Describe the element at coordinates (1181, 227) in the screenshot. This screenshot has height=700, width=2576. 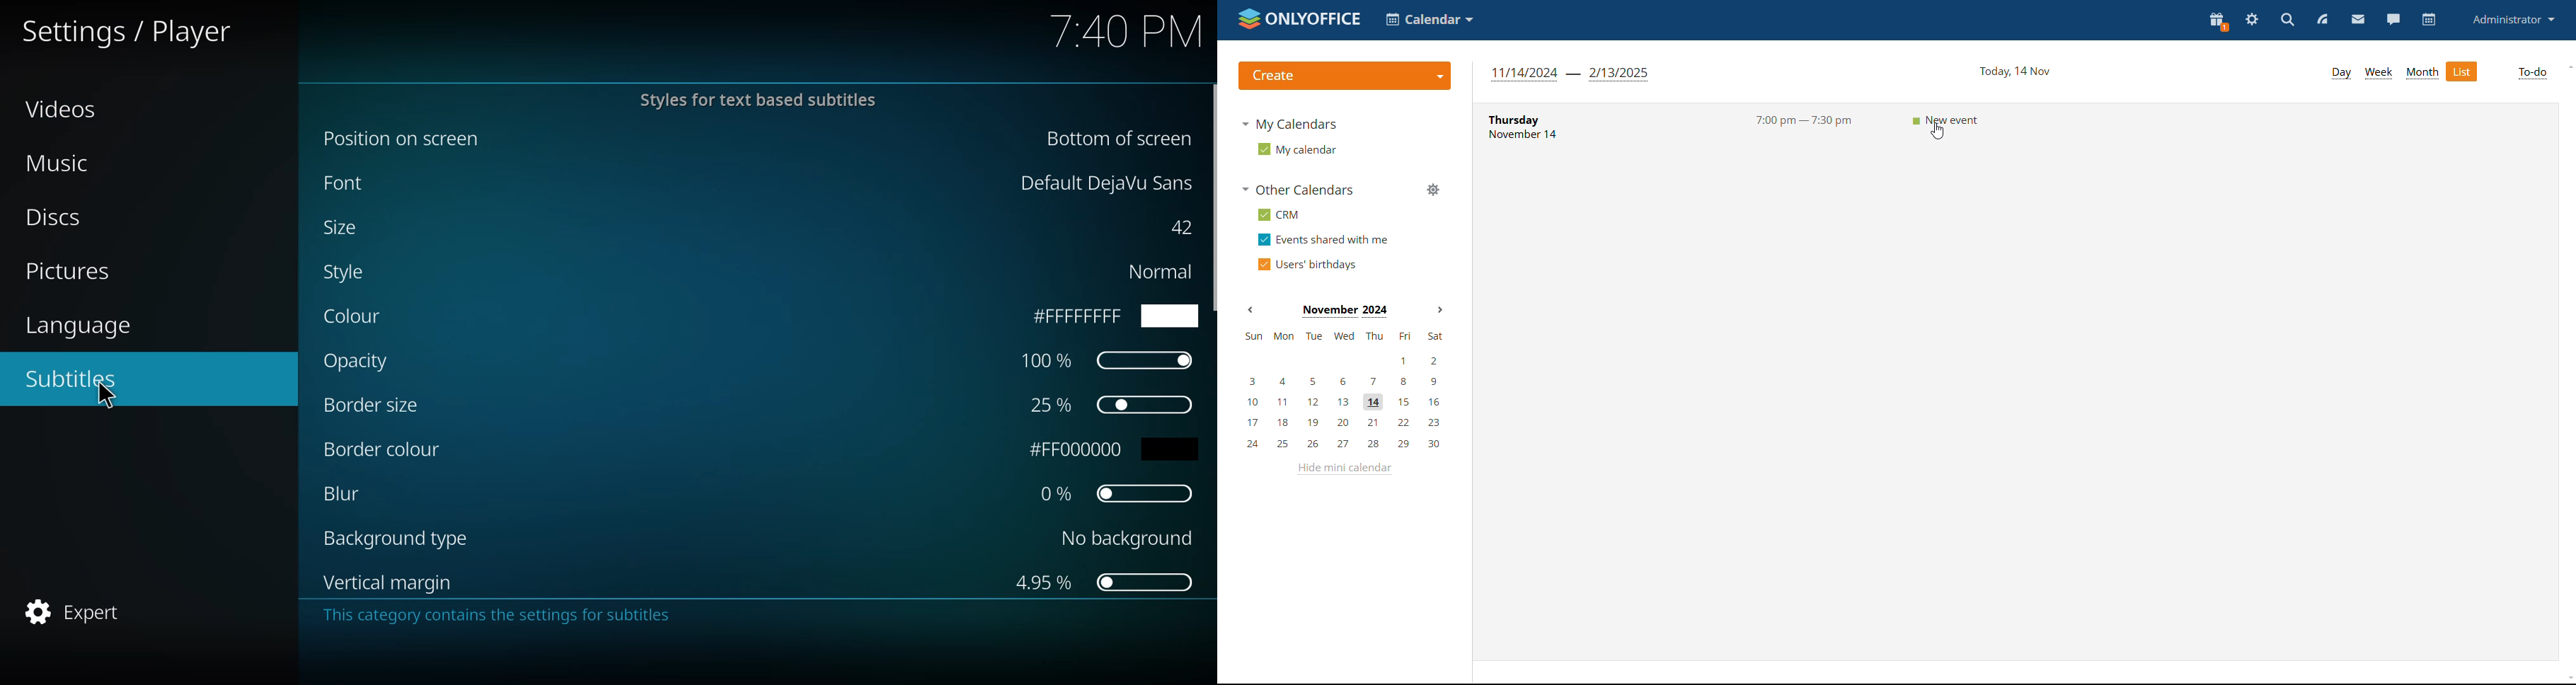
I see `42` at that location.